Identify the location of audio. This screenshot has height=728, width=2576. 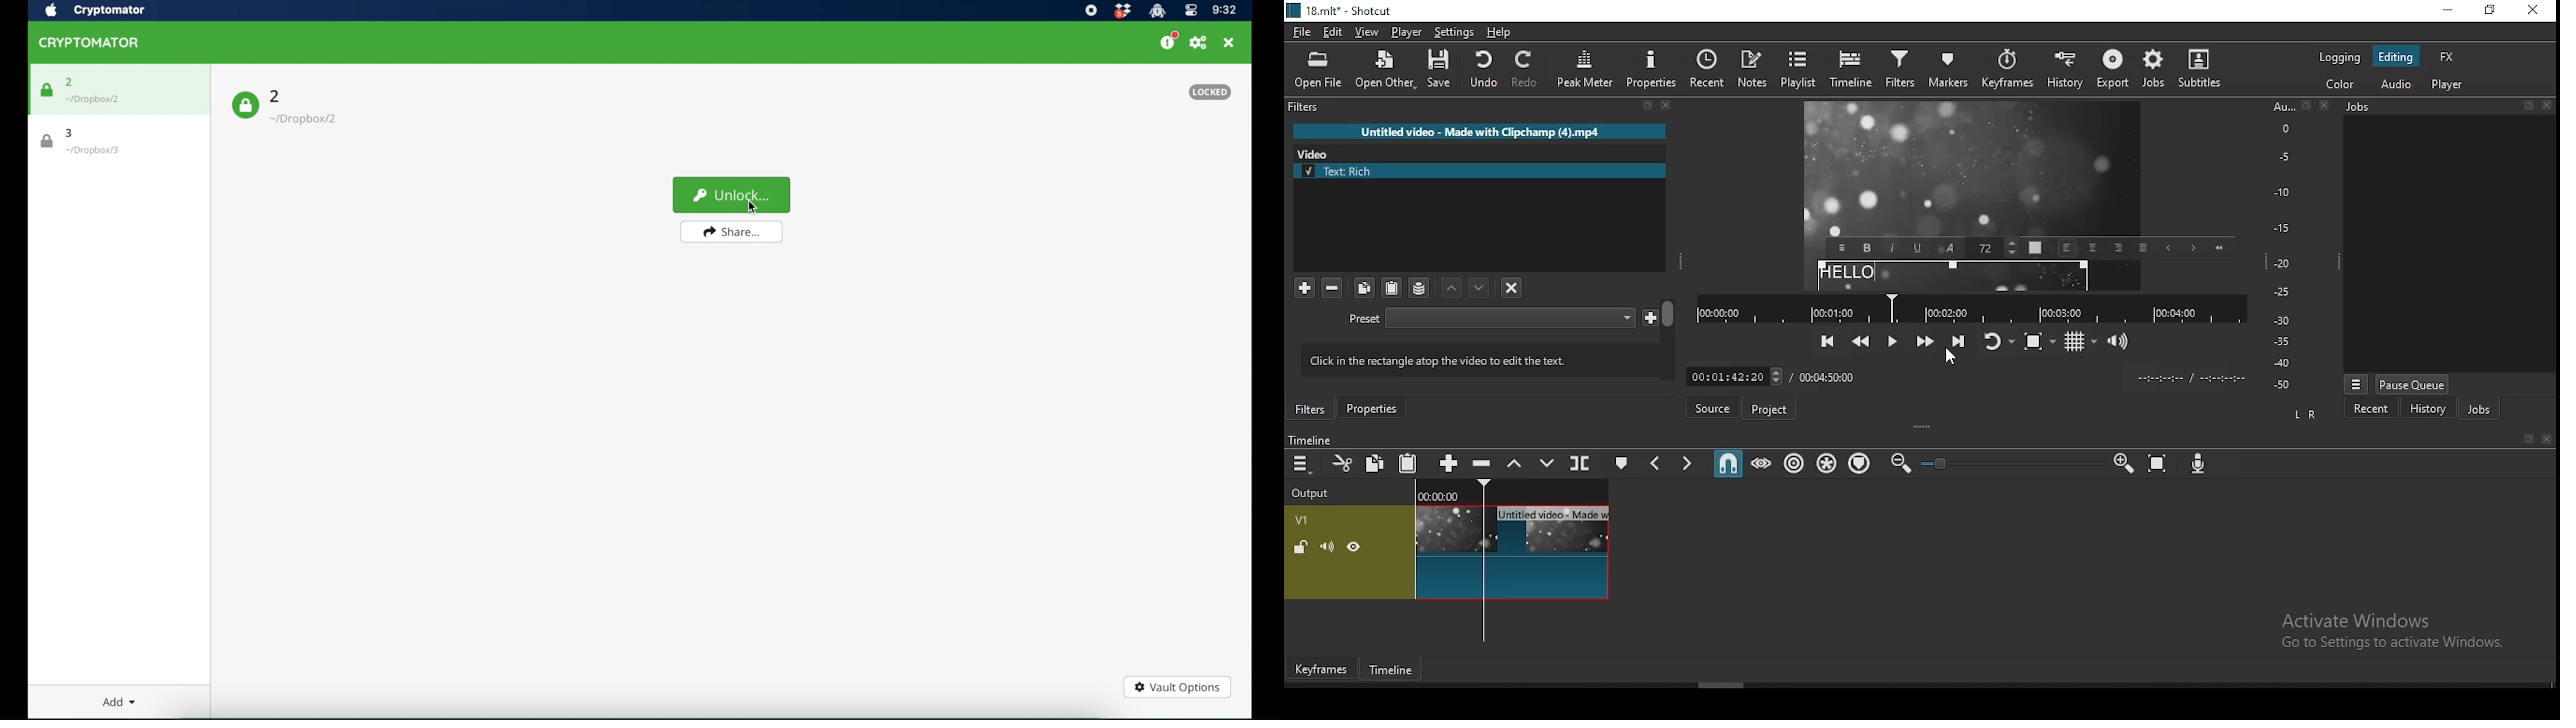
(2395, 85).